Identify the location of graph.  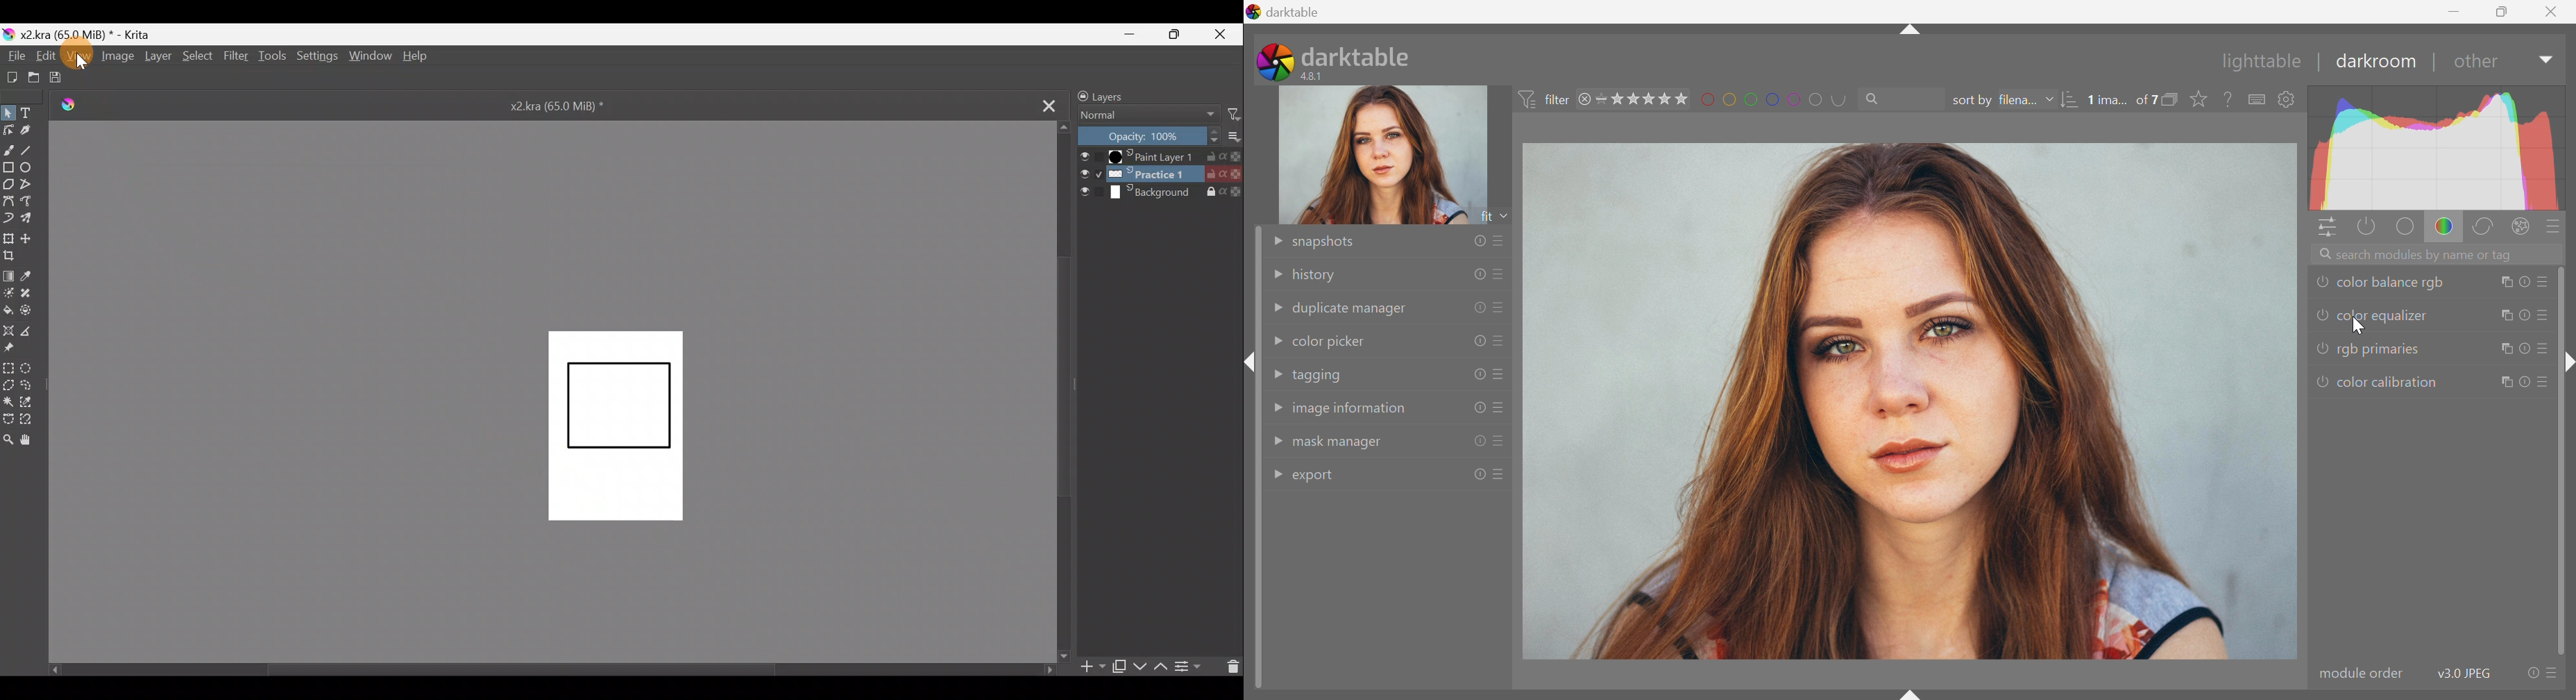
(2437, 148).